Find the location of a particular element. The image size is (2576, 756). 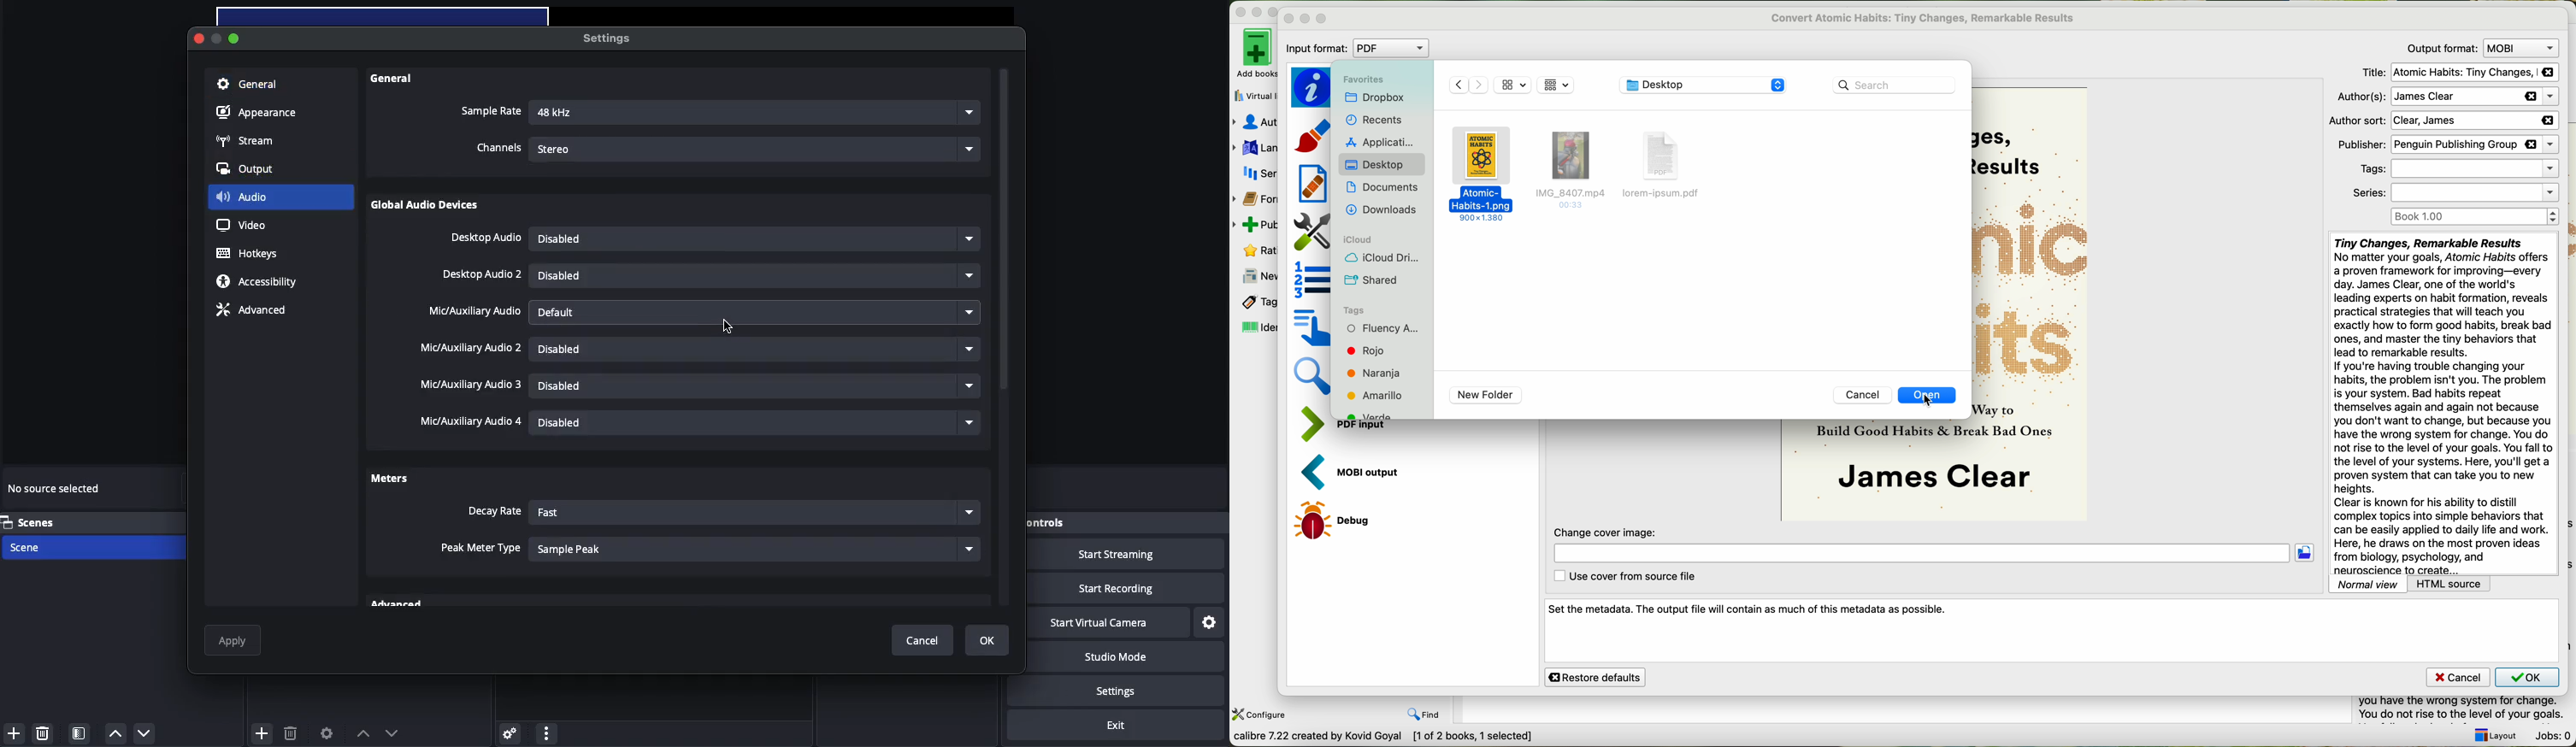

Mic auxiliary audio is located at coordinates (474, 312).